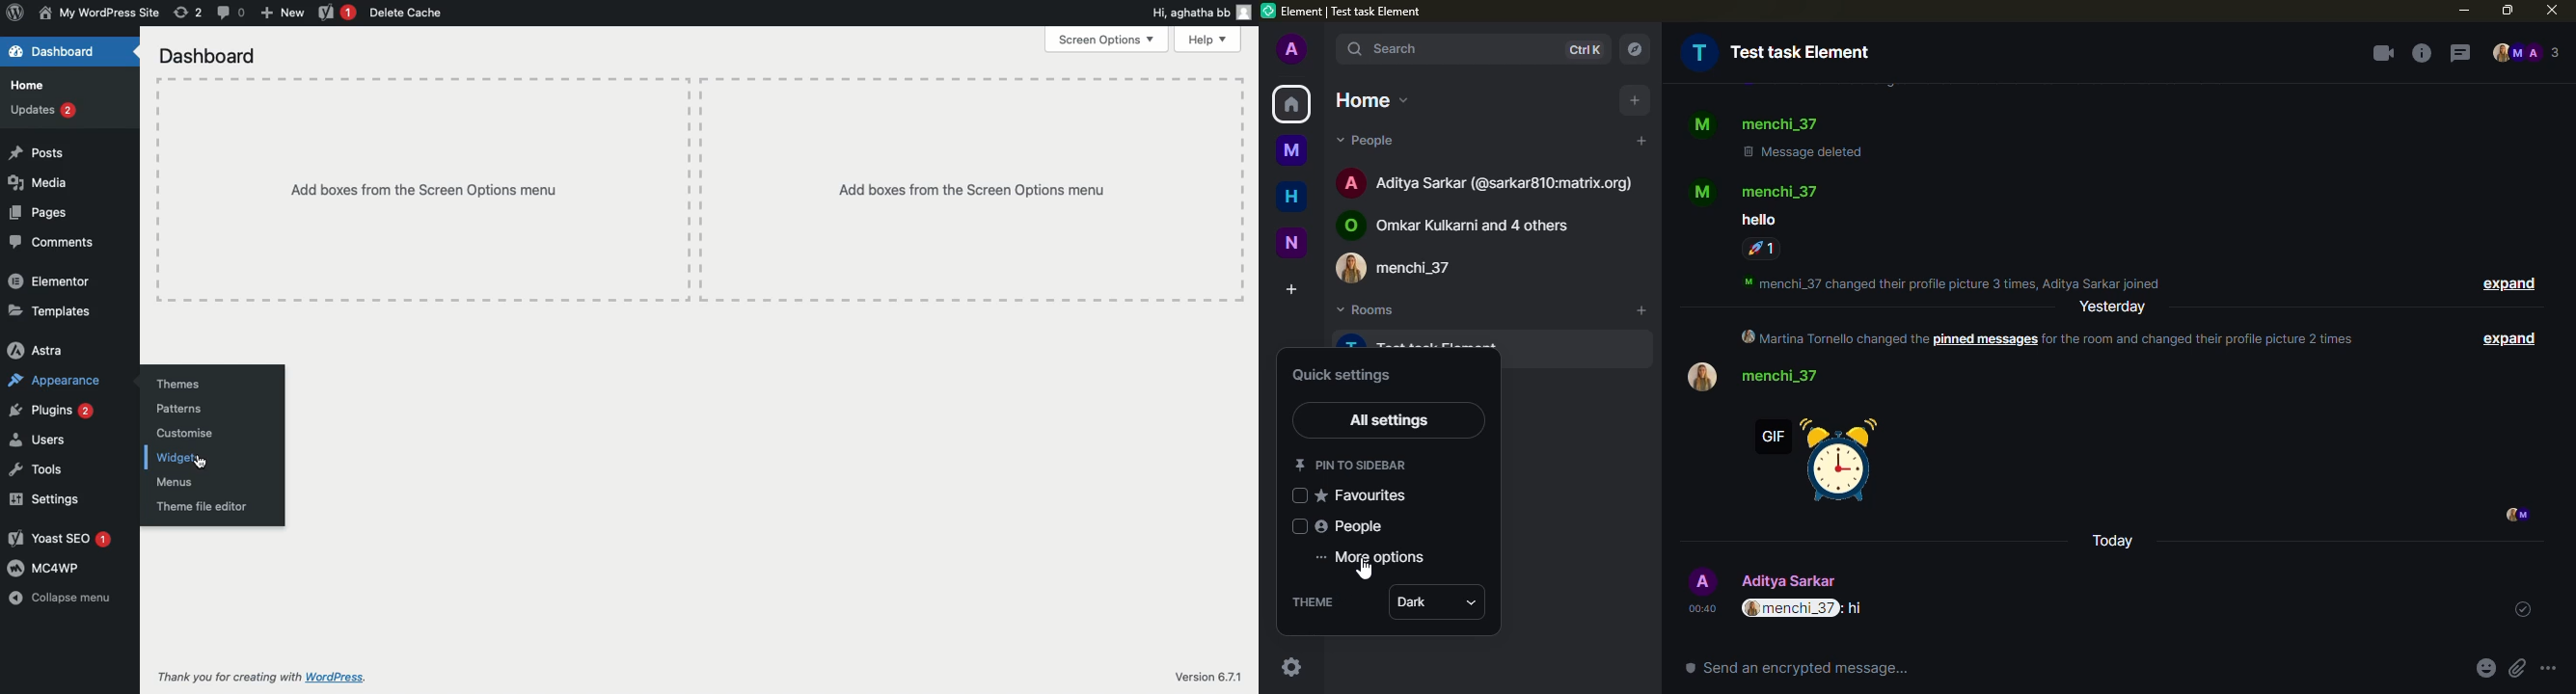 This screenshot has width=2576, height=700. I want to click on rooms, so click(1365, 312).